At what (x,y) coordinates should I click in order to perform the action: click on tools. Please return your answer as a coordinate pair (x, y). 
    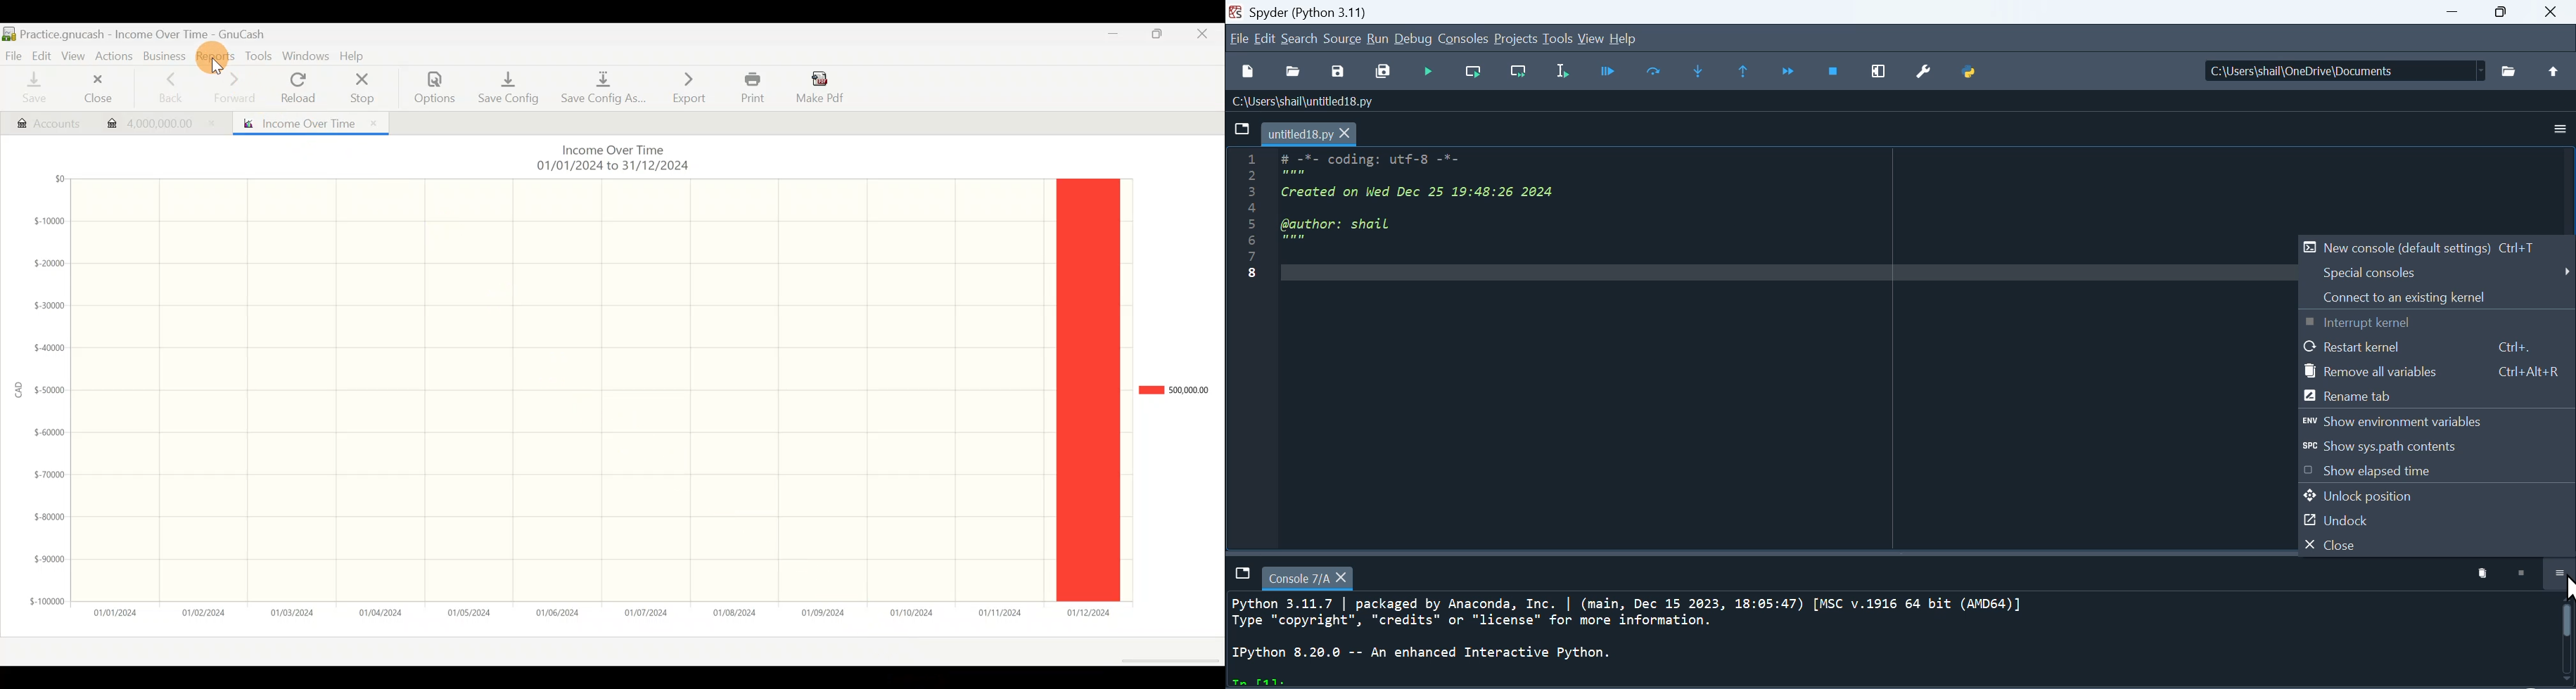
    Looking at the image, I should click on (1556, 39).